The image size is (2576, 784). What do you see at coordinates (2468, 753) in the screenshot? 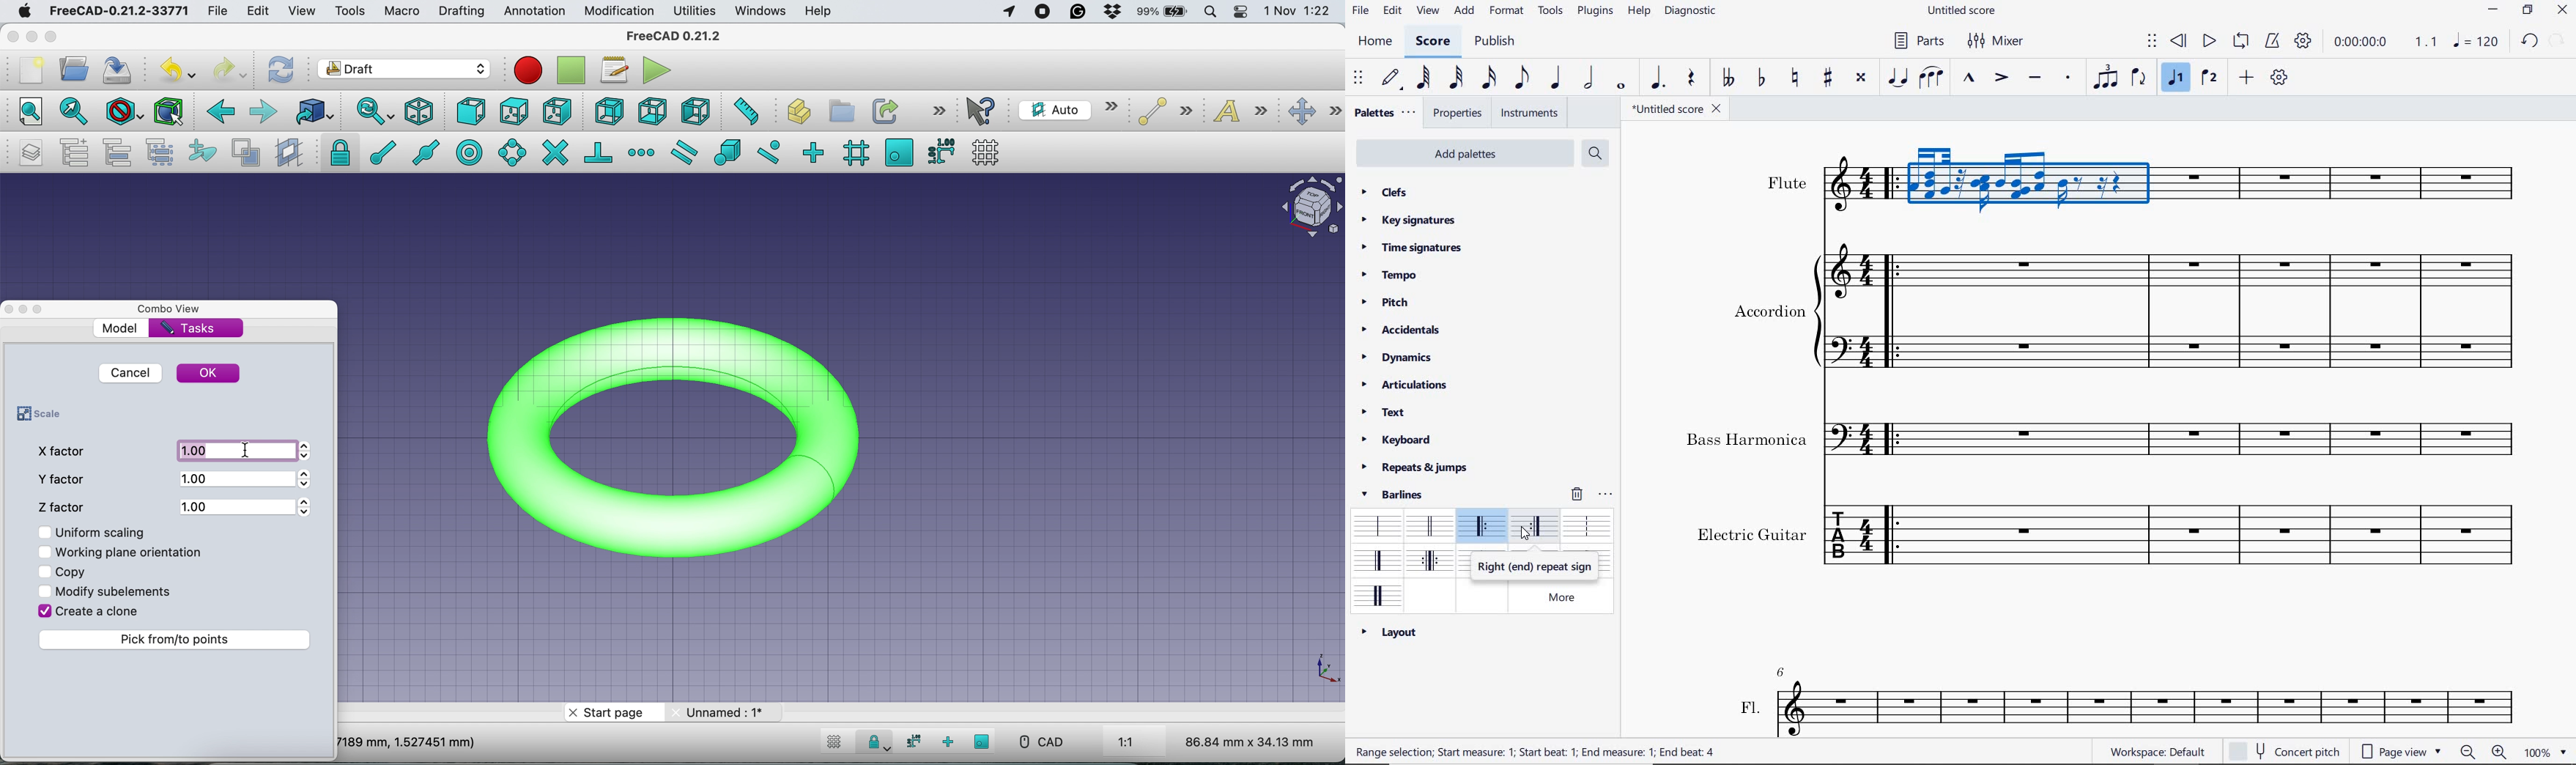
I see `ZOOM OUT` at bounding box center [2468, 753].